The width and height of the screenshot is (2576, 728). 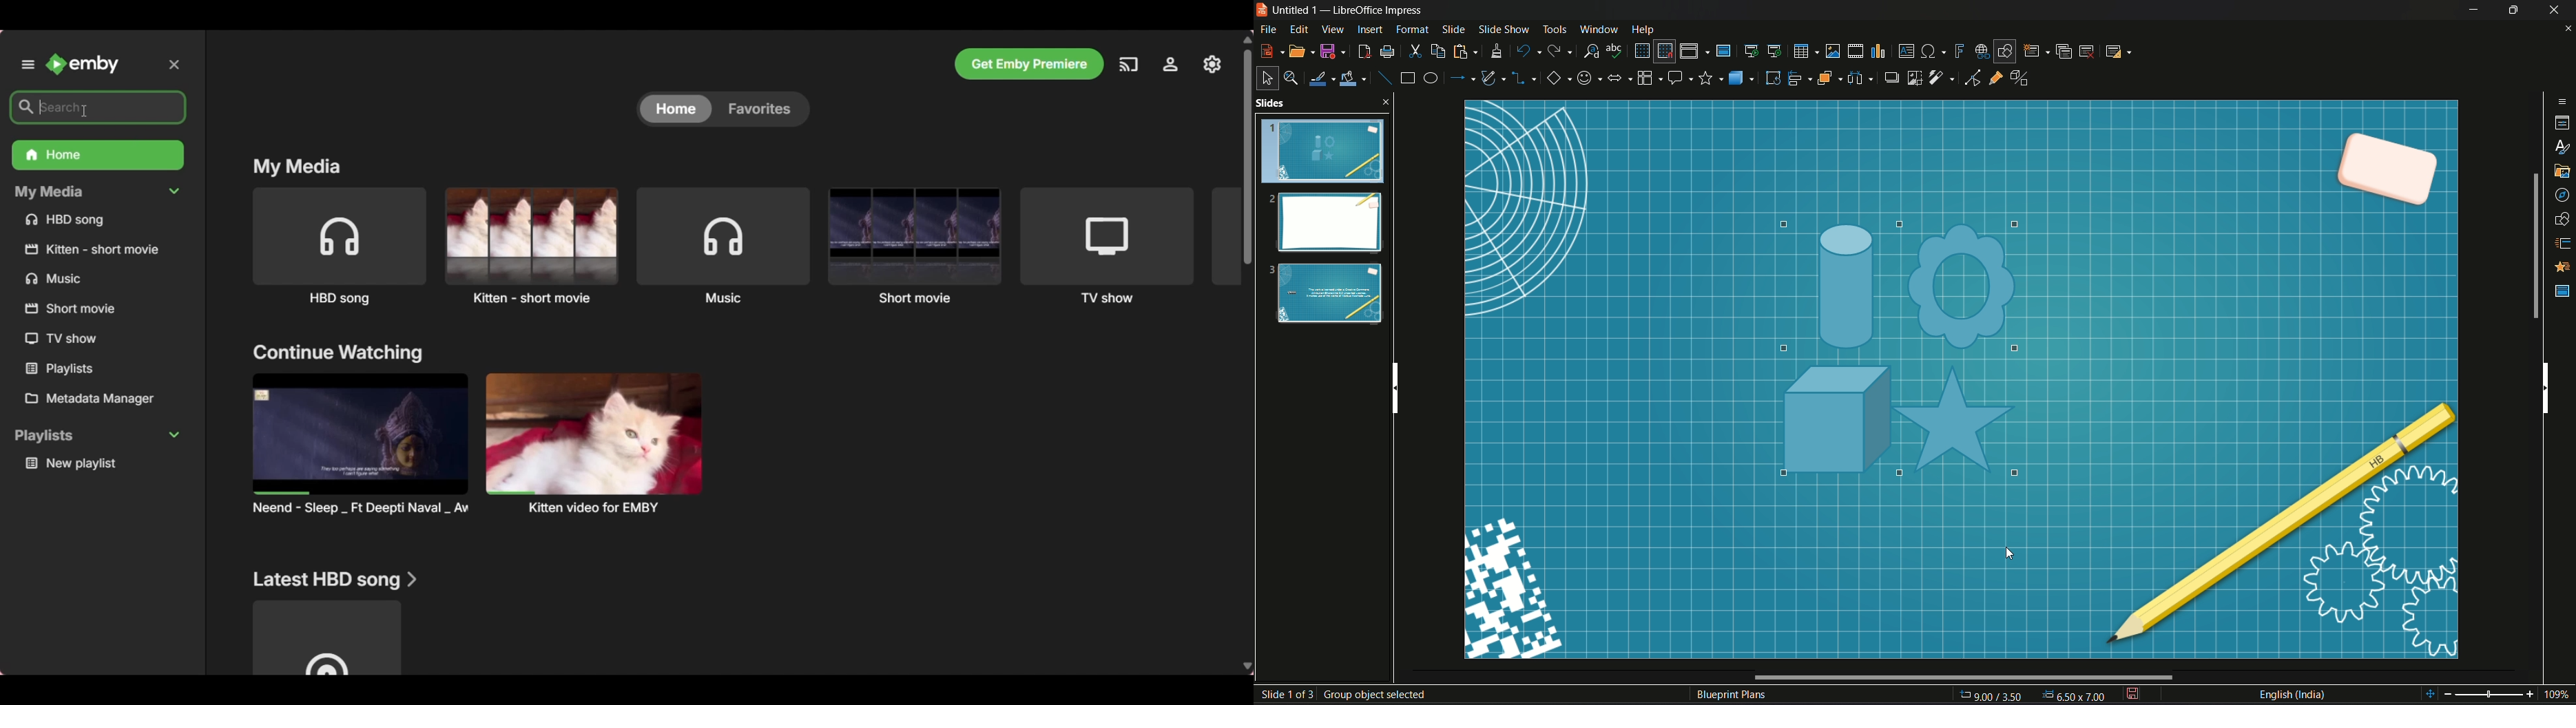 I want to click on export, so click(x=1362, y=52).